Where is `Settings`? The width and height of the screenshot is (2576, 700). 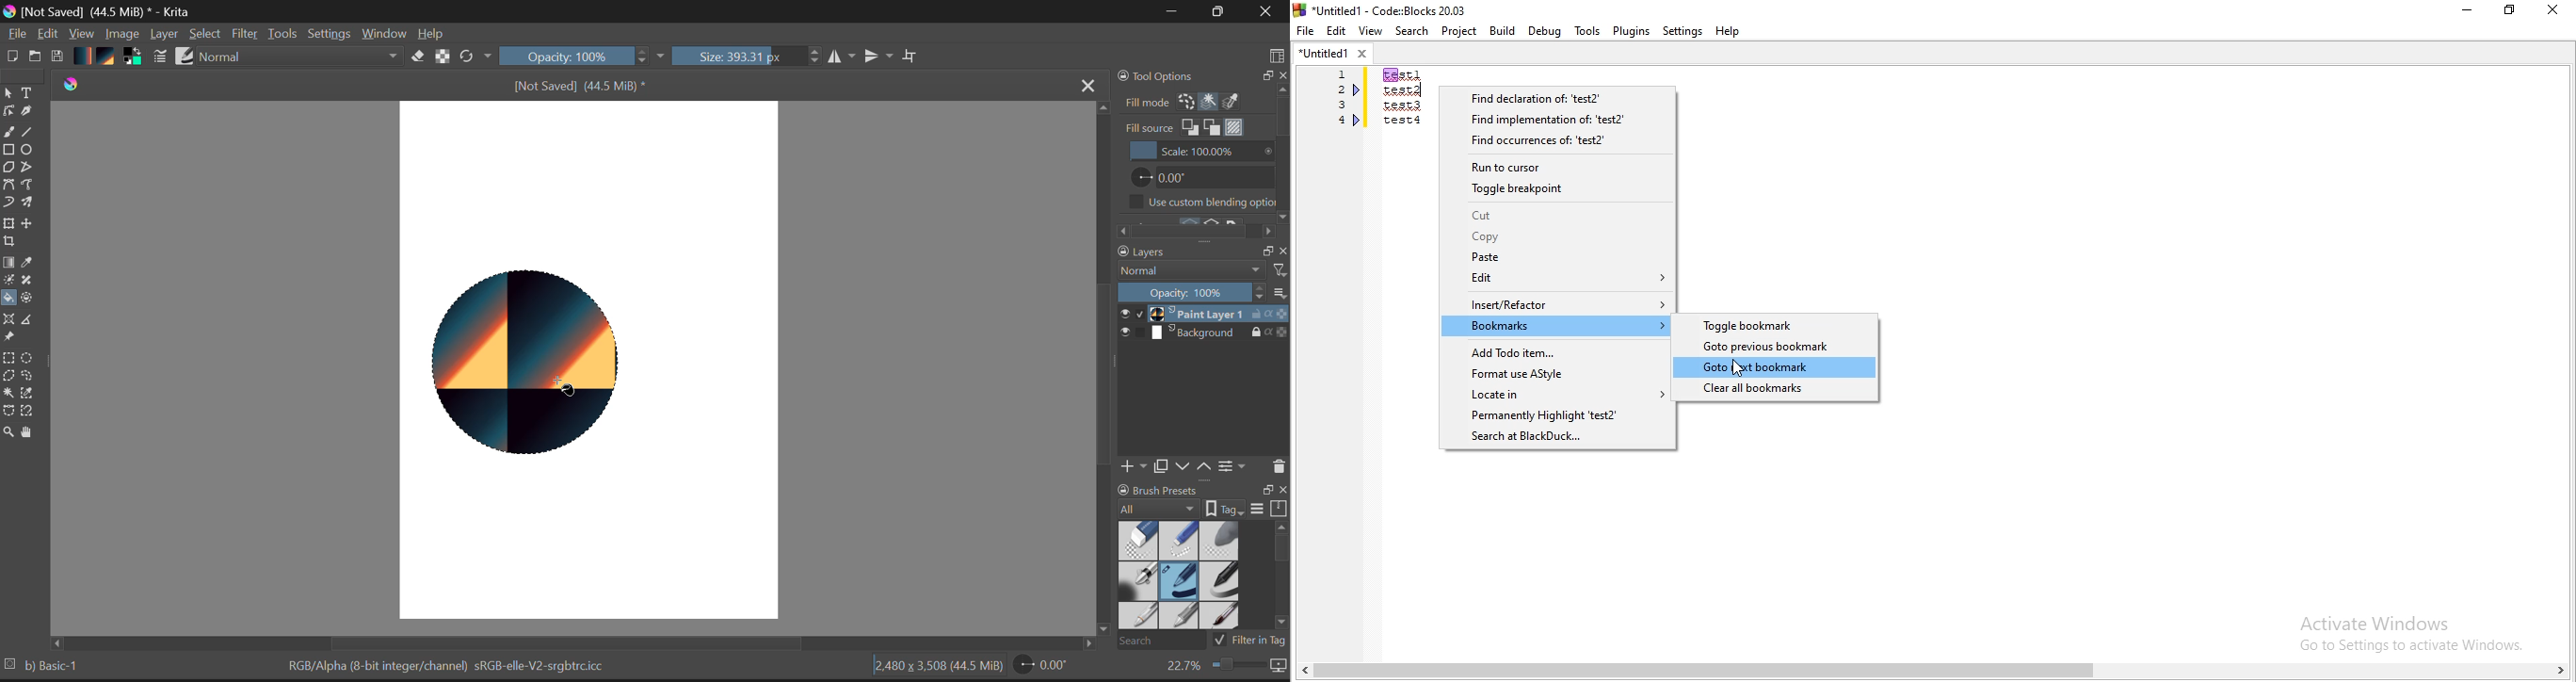 Settings is located at coordinates (331, 34).